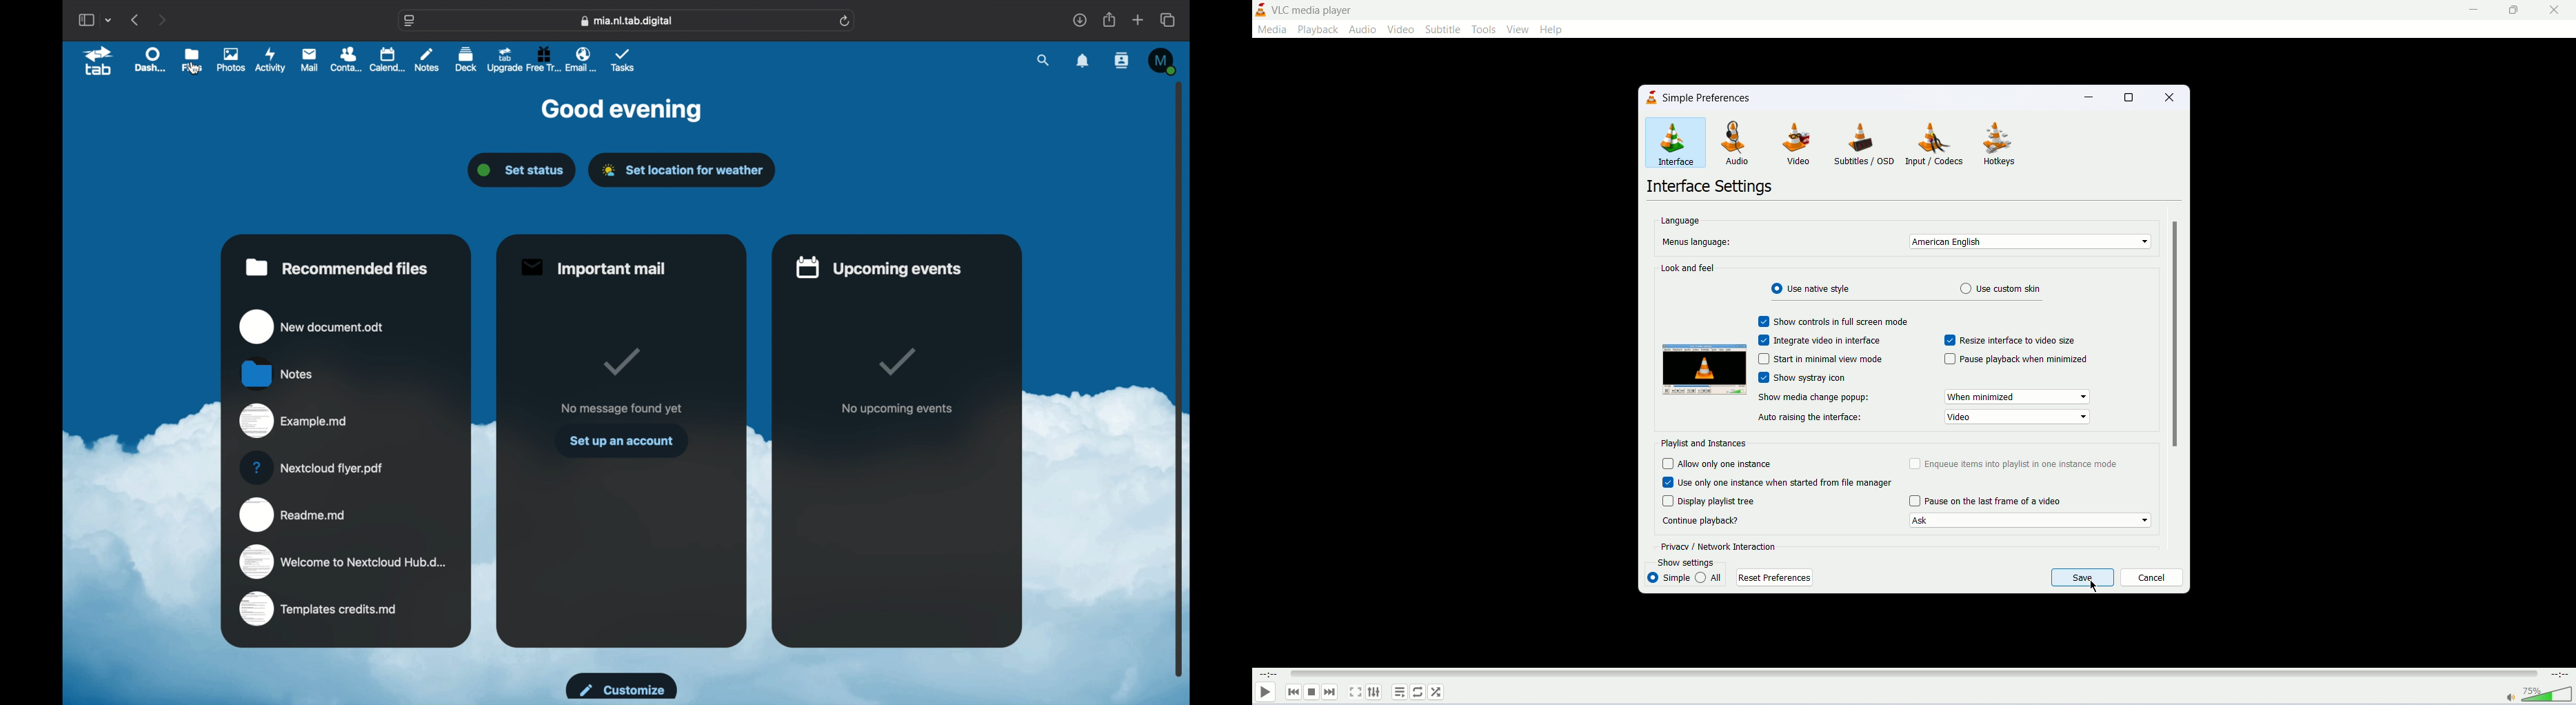 The width and height of the screenshot is (2576, 728). I want to click on show media change popup, so click(1815, 397).